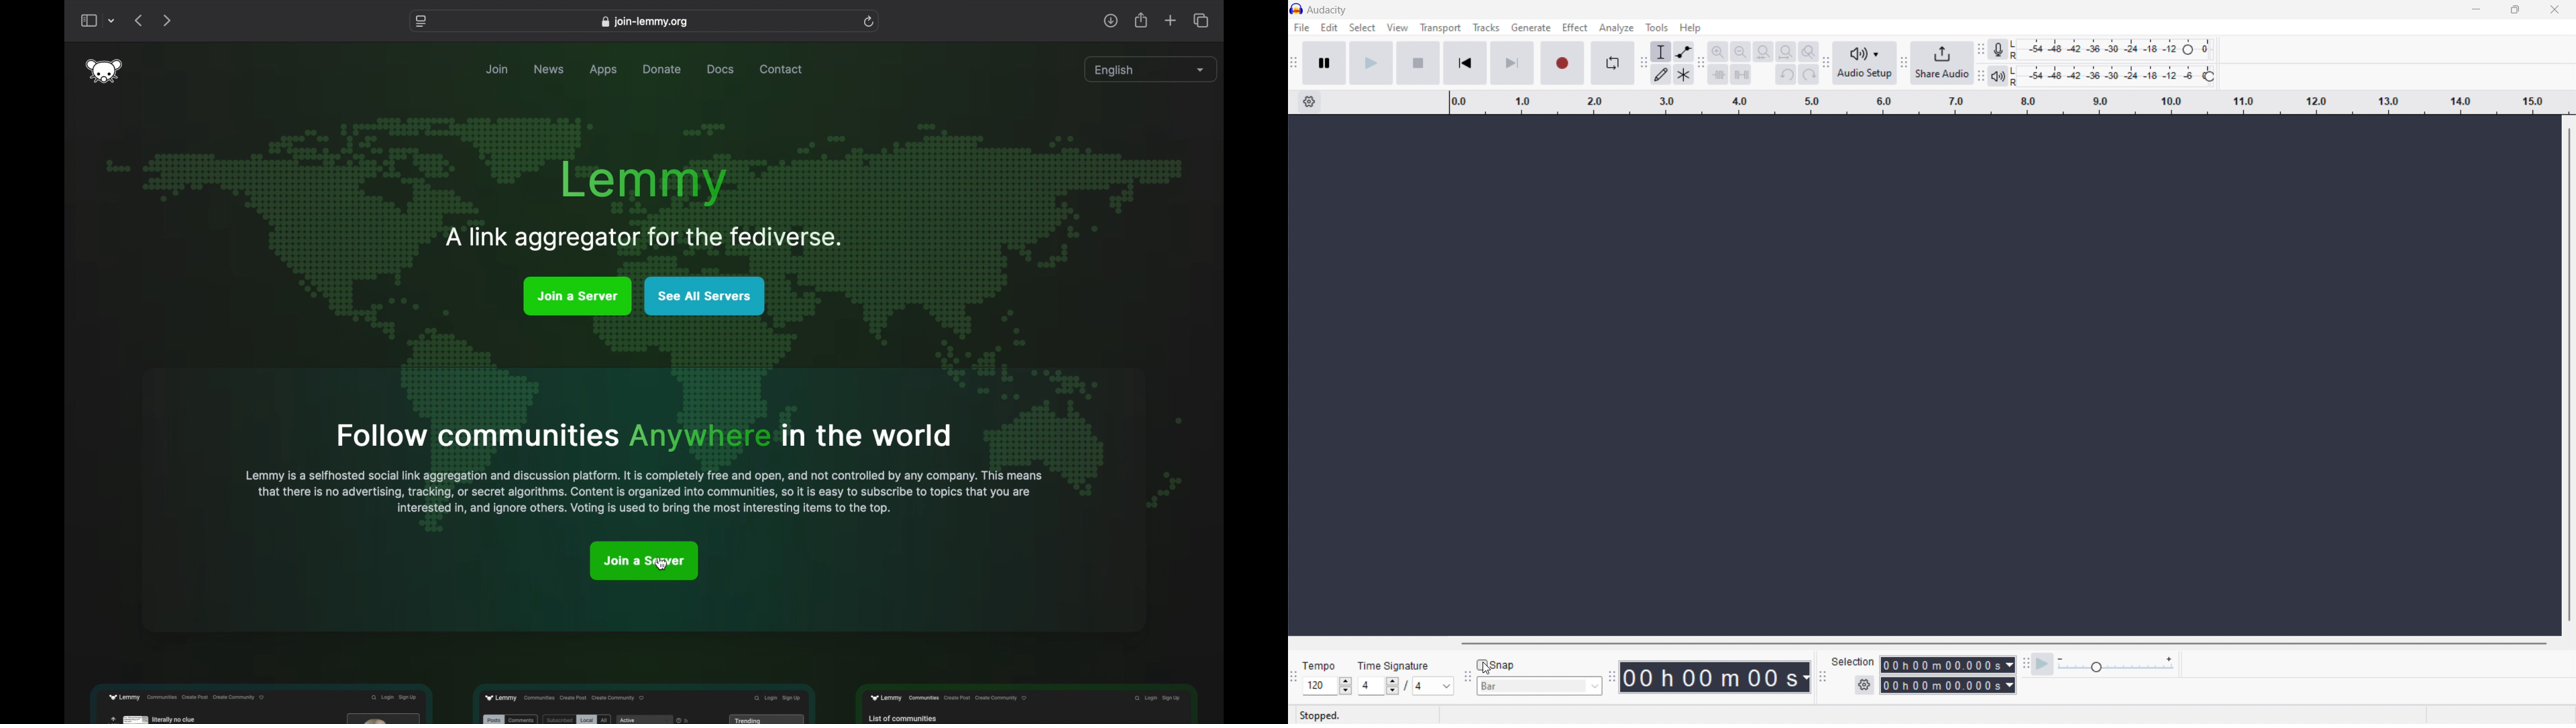 The height and width of the screenshot is (728, 2576). What do you see at coordinates (1497, 665) in the screenshot?
I see `snap` at bounding box center [1497, 665].